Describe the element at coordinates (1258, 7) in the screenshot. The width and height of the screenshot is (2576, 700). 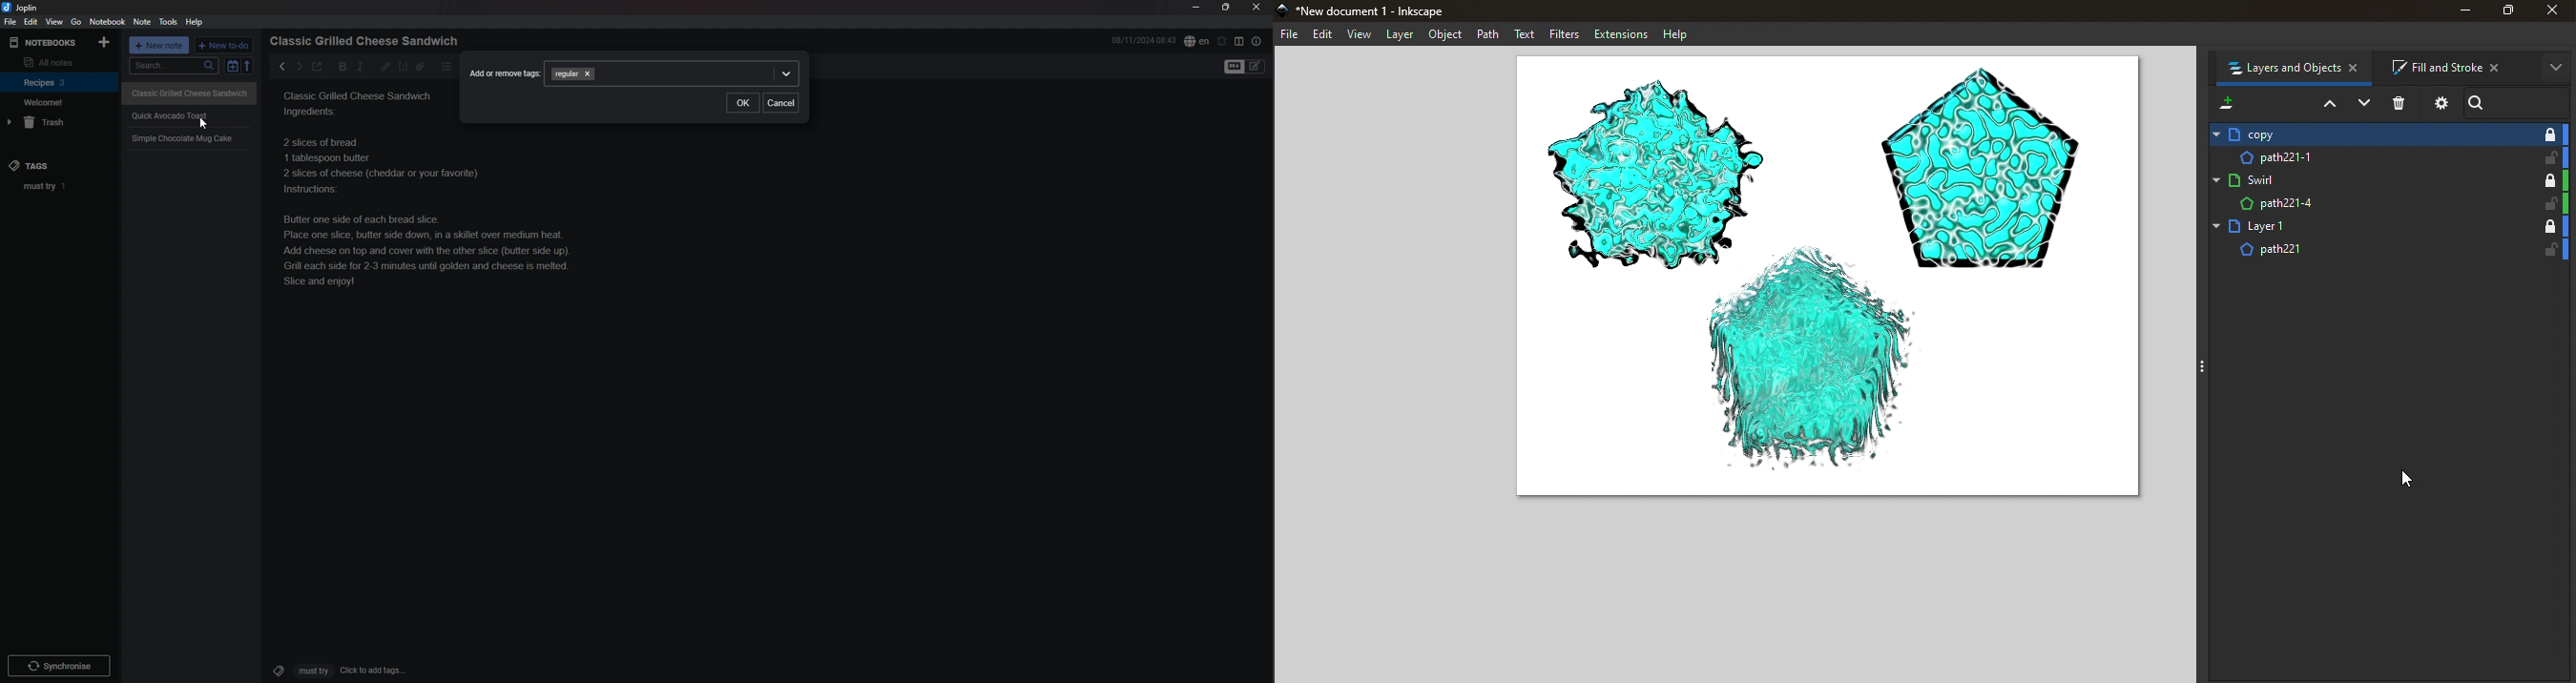
I see `close` at that location.